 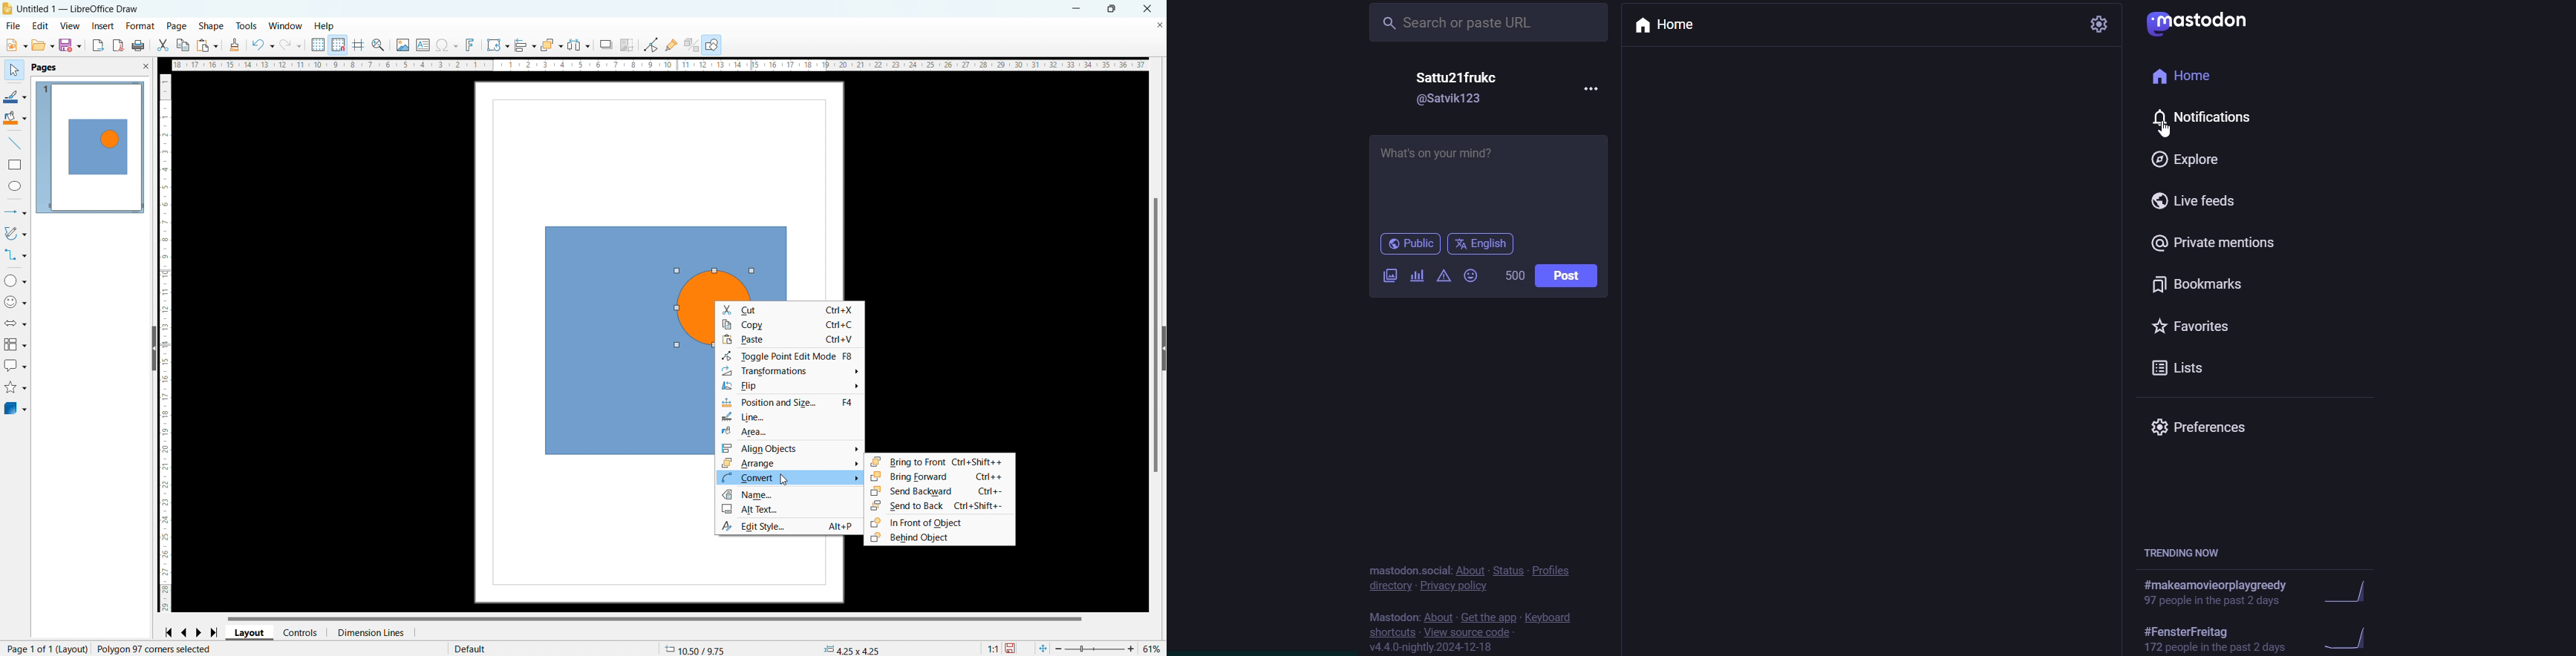 What do you see at coordinates (15, 213) in the screenshot?
I see `lines and arrows` at bounding box center [15, 213].